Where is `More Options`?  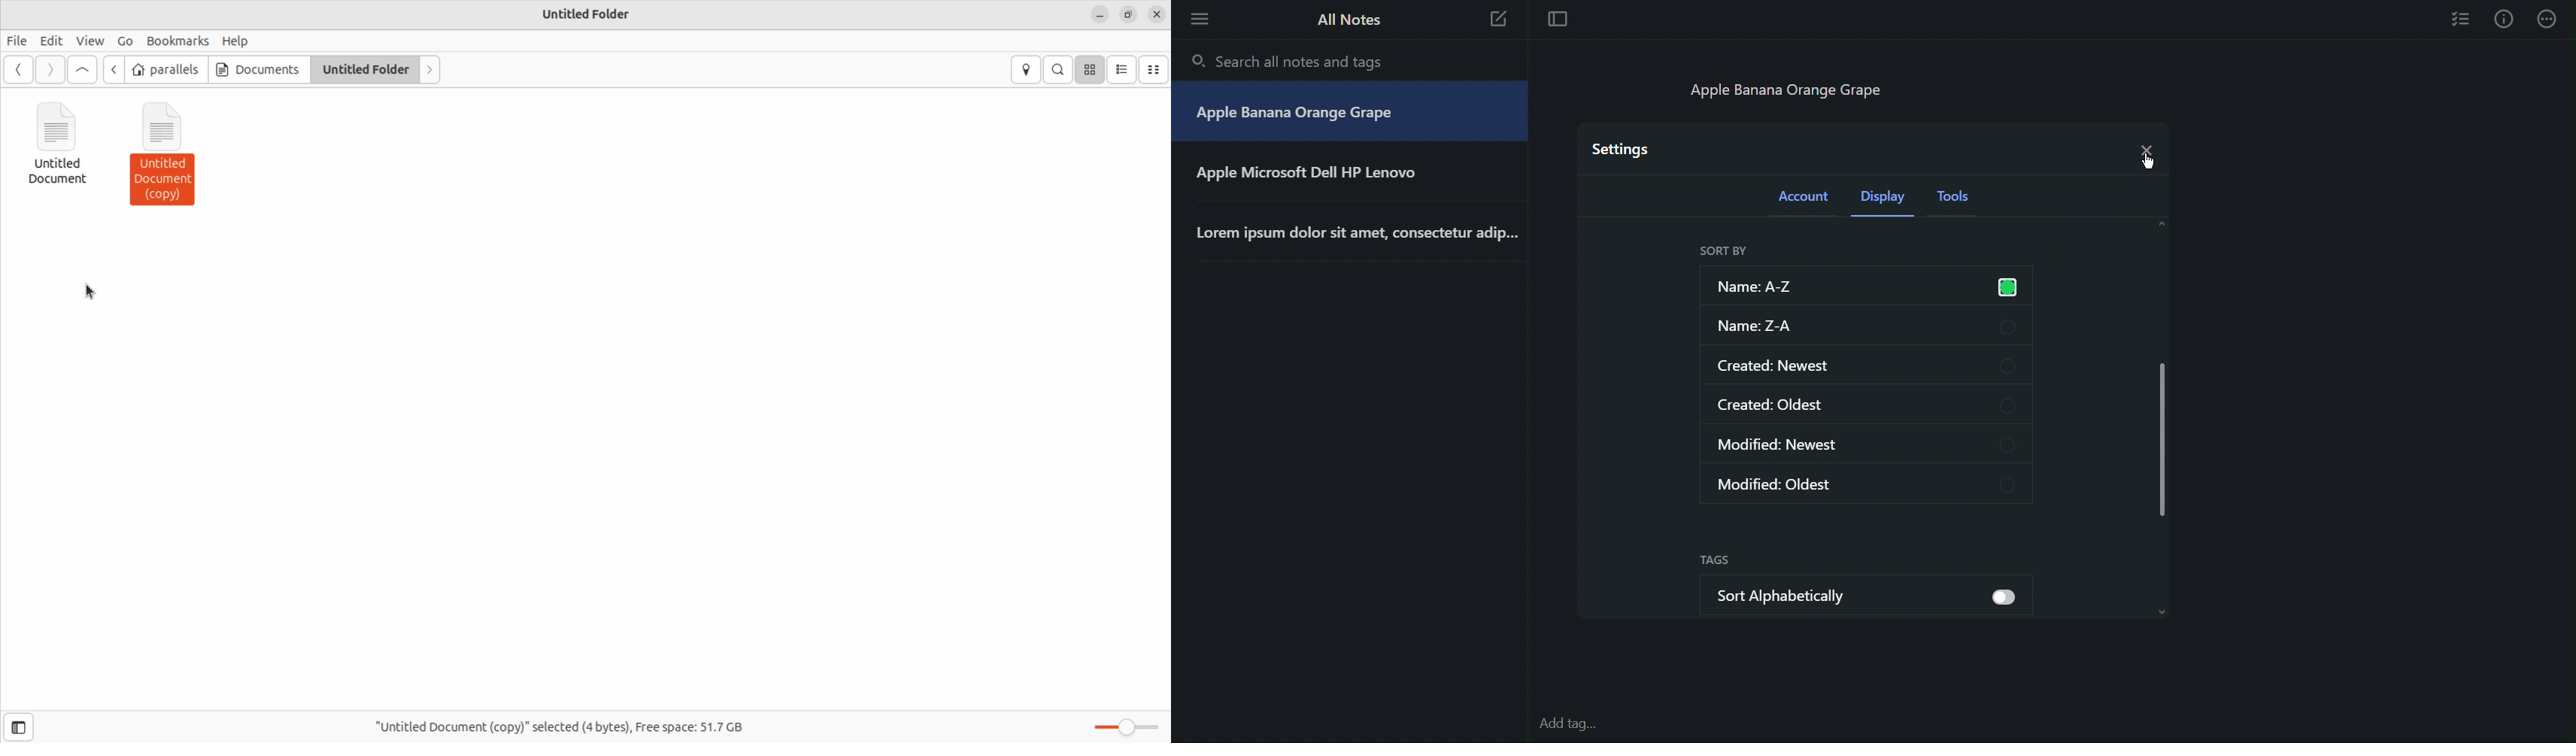 More Options is located at coordinates (1195, 18).